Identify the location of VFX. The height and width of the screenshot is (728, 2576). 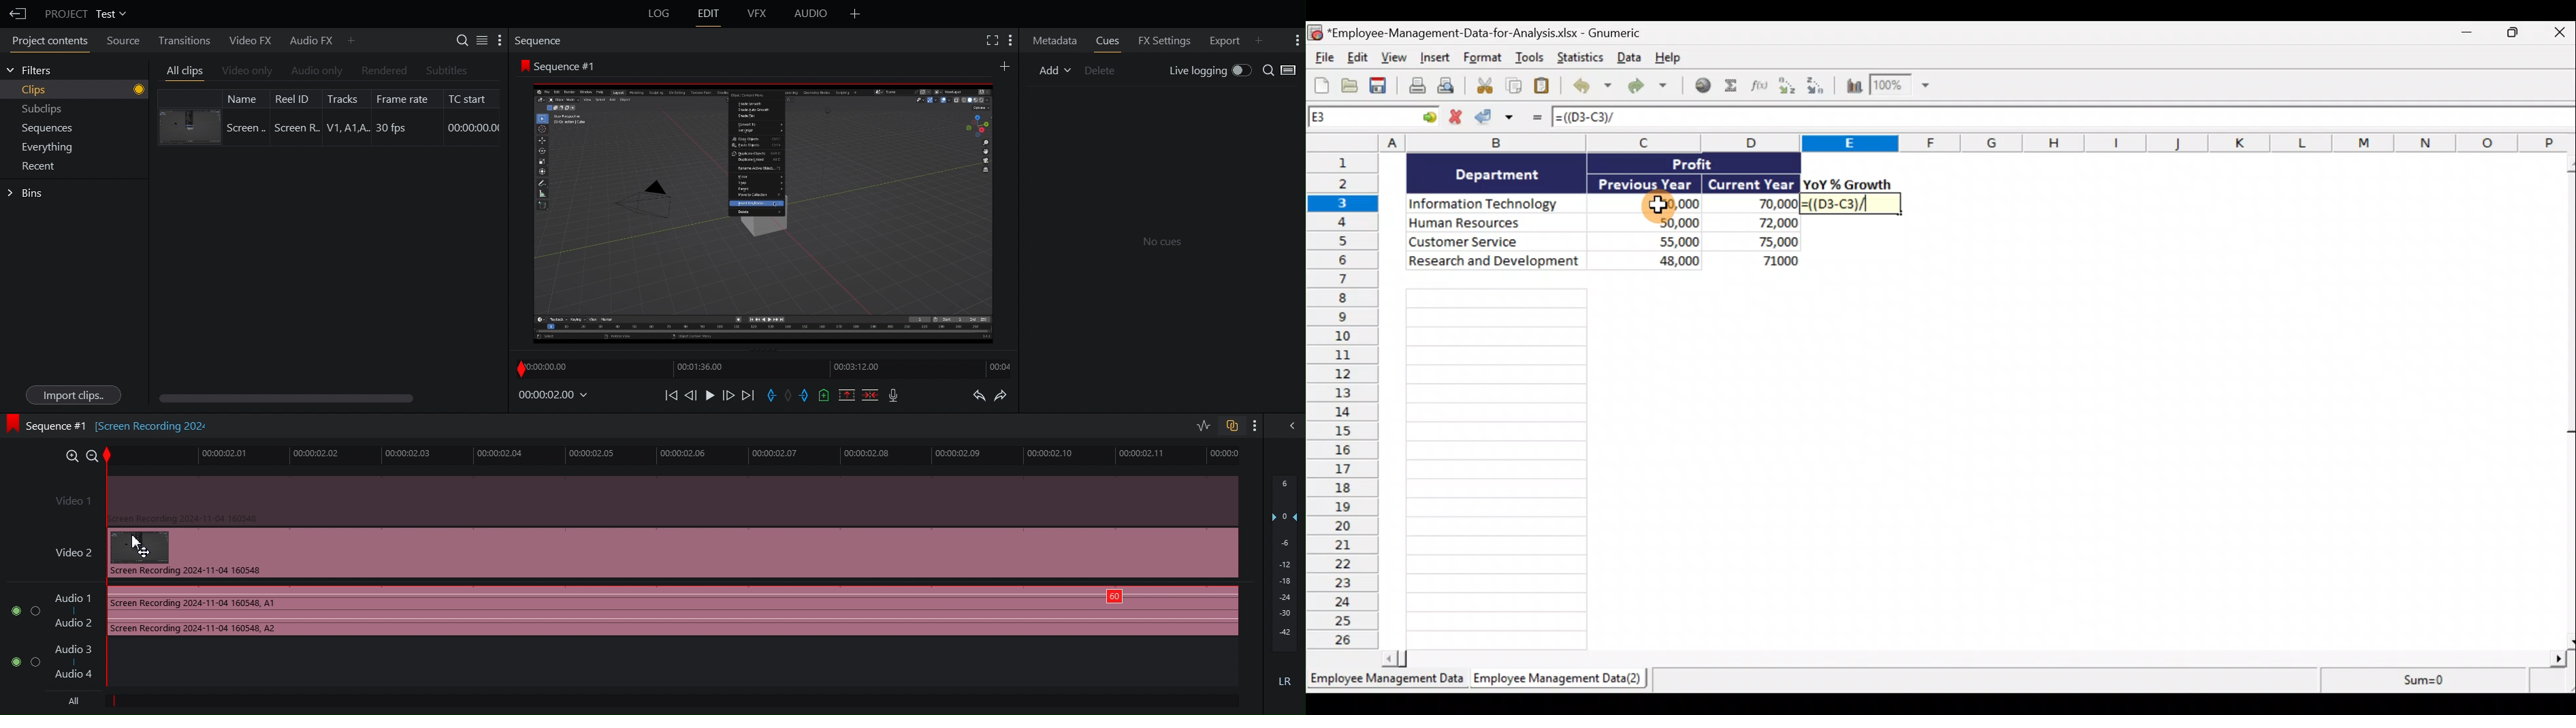
(758, 14).